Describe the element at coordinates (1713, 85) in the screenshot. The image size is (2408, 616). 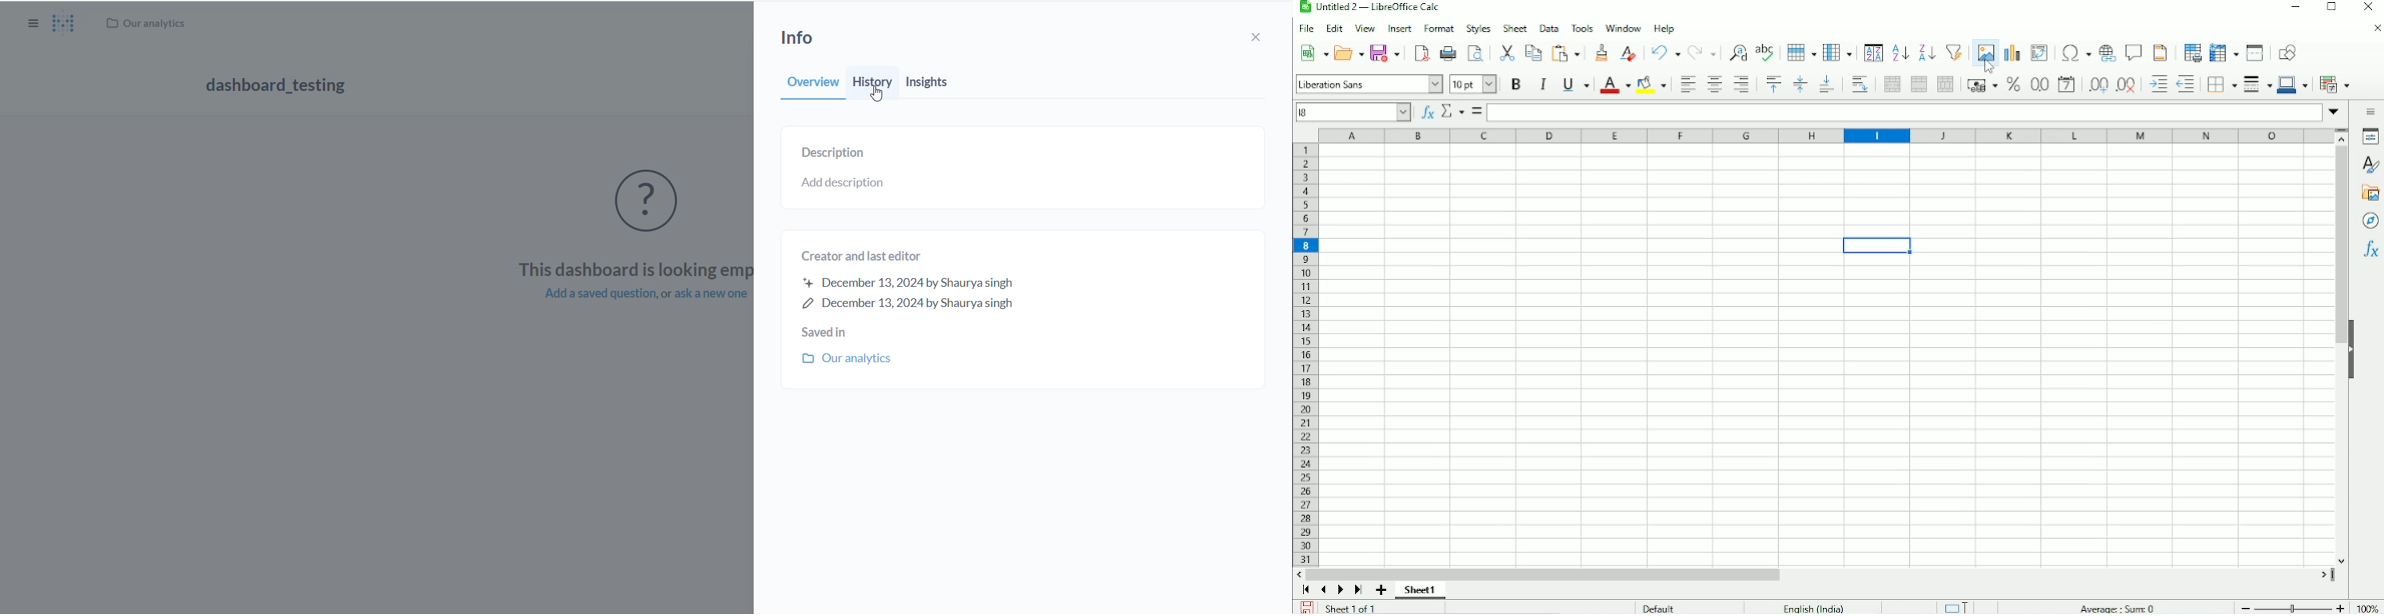
I see `Align center` at that location.